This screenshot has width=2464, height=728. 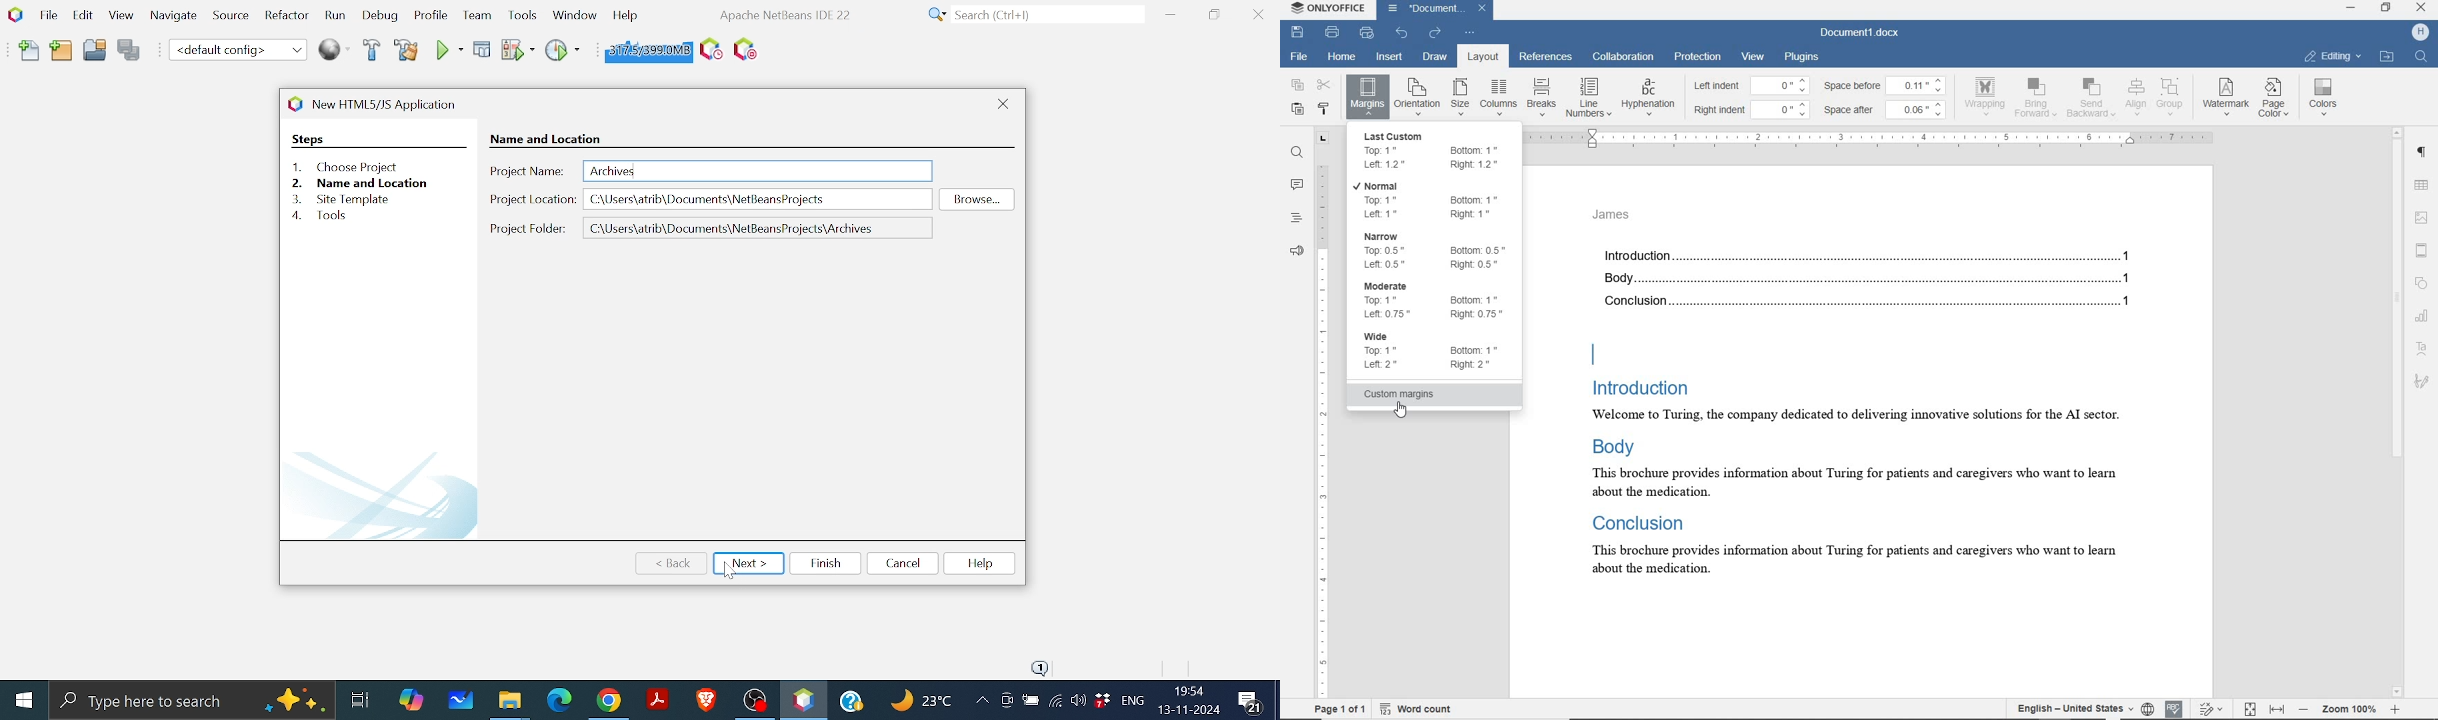 What do you see at coordinates (924, 703) in the screenshot?
I see `Weather` at bounding box center [924, 703].